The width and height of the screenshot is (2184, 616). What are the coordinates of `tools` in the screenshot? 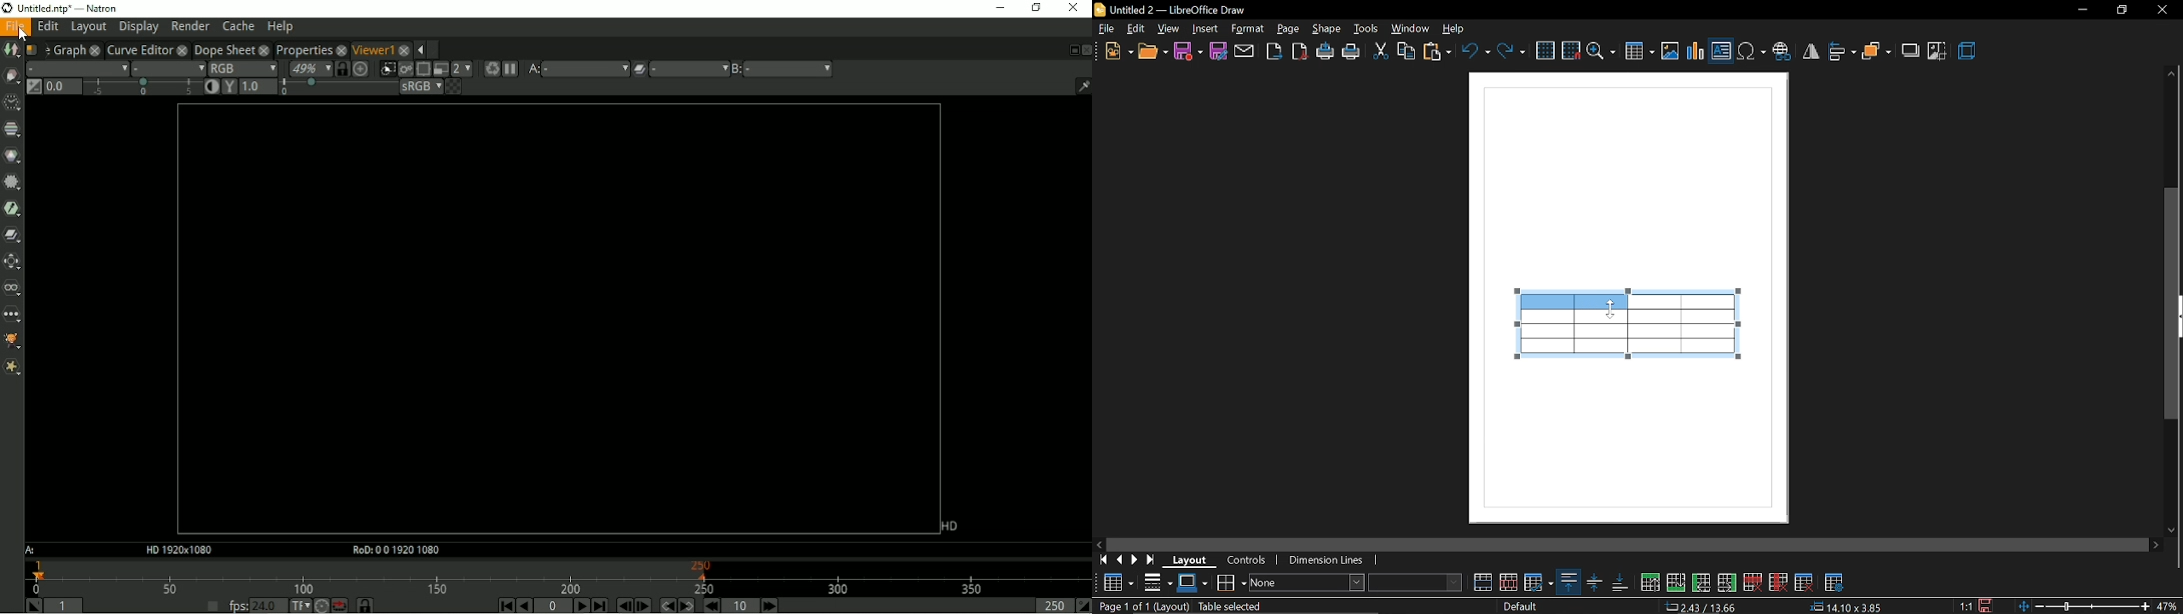 It's located at (1367, 28).